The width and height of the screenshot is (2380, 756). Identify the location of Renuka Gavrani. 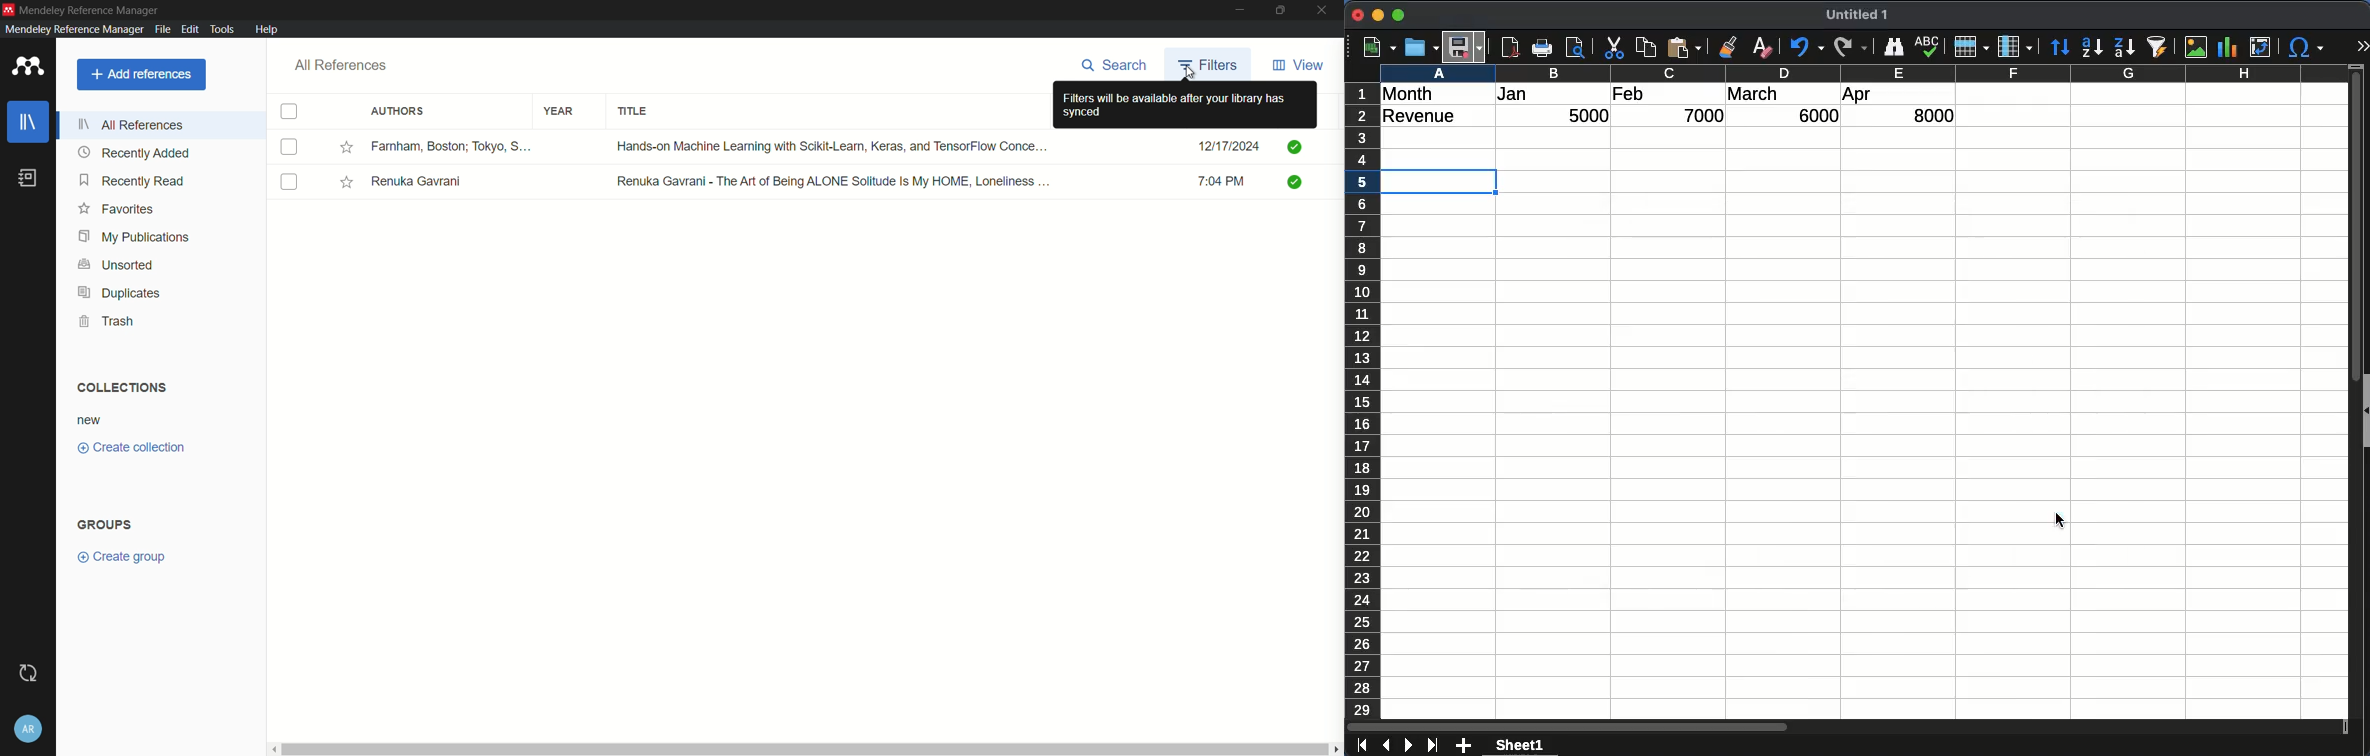
(418, 179).